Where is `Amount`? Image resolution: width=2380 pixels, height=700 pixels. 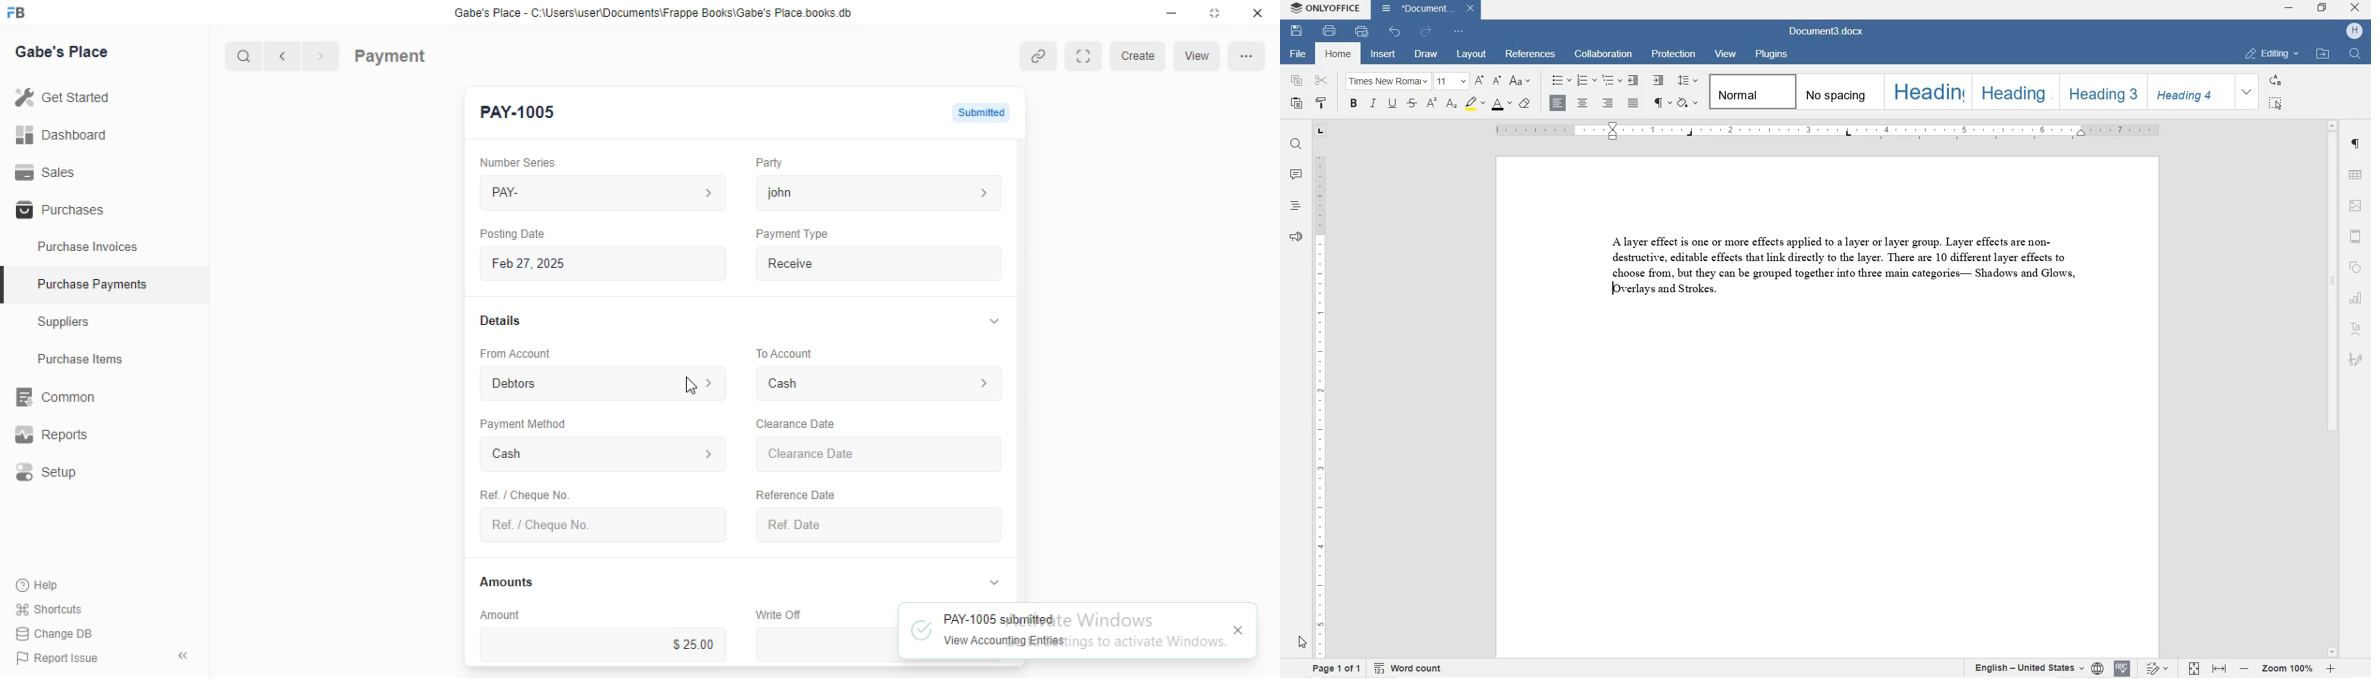
Amount is located at coordinates (497, 614).